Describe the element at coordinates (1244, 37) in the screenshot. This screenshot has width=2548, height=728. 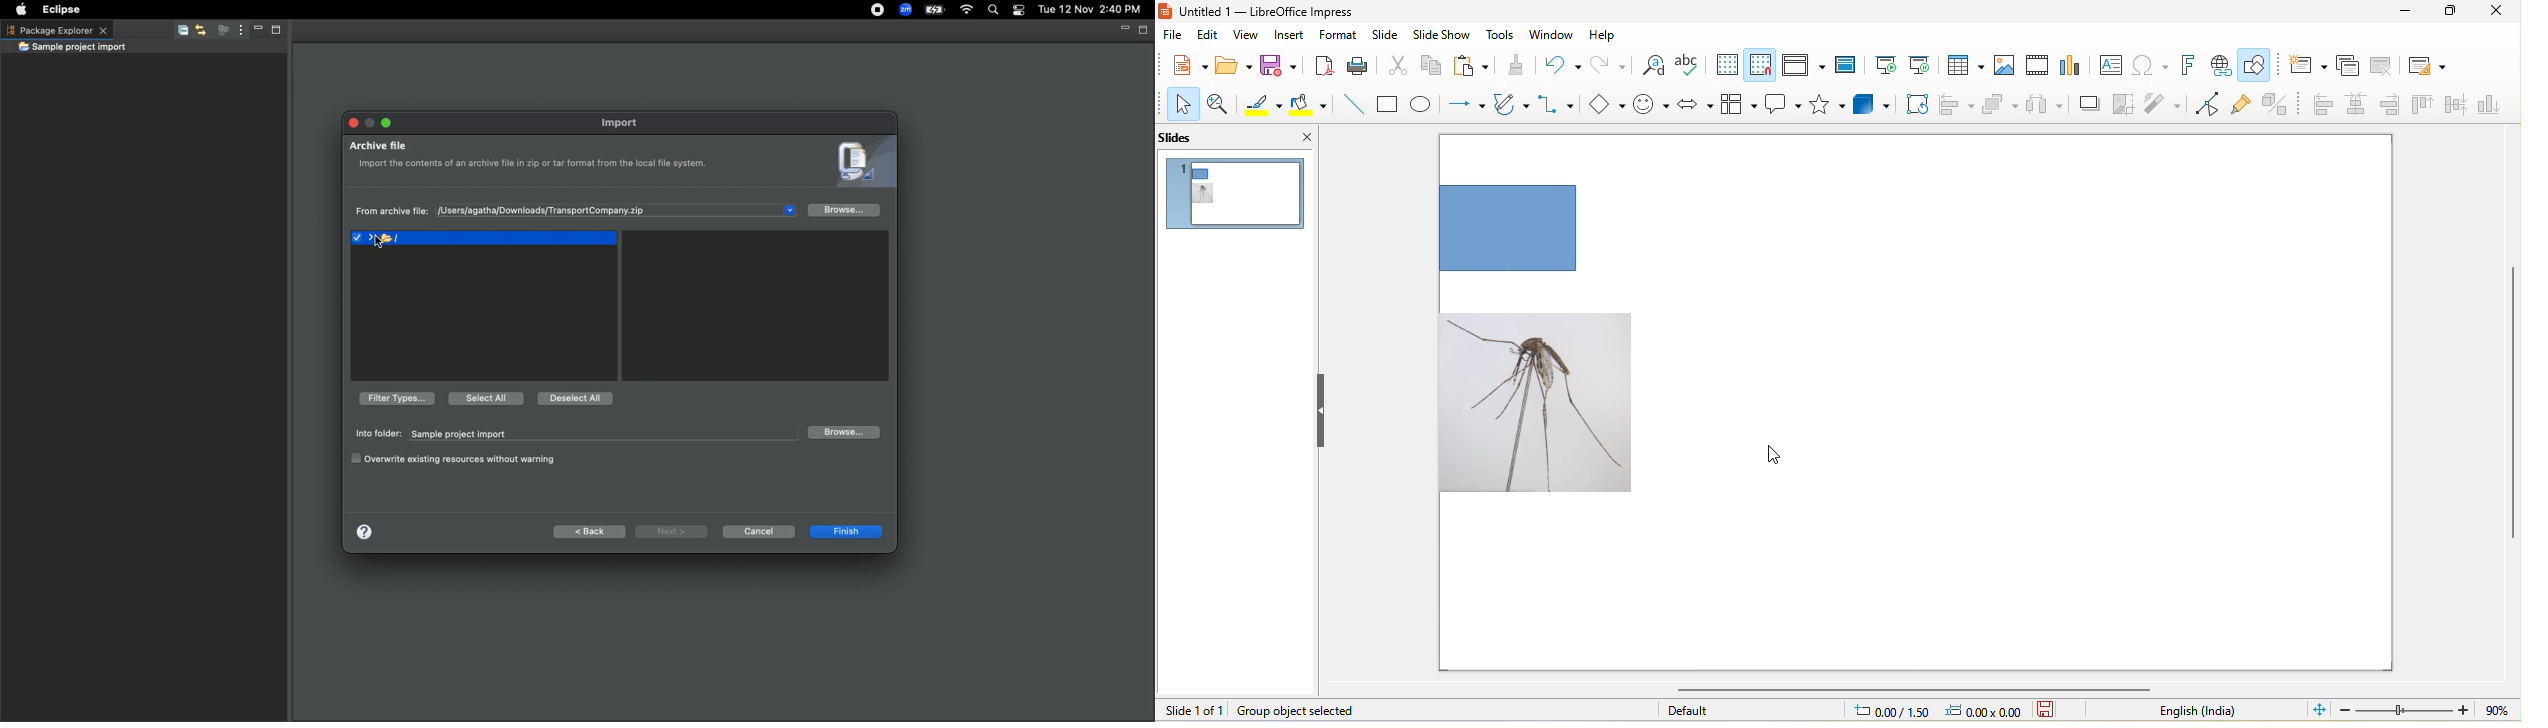
I see `view` at that location.